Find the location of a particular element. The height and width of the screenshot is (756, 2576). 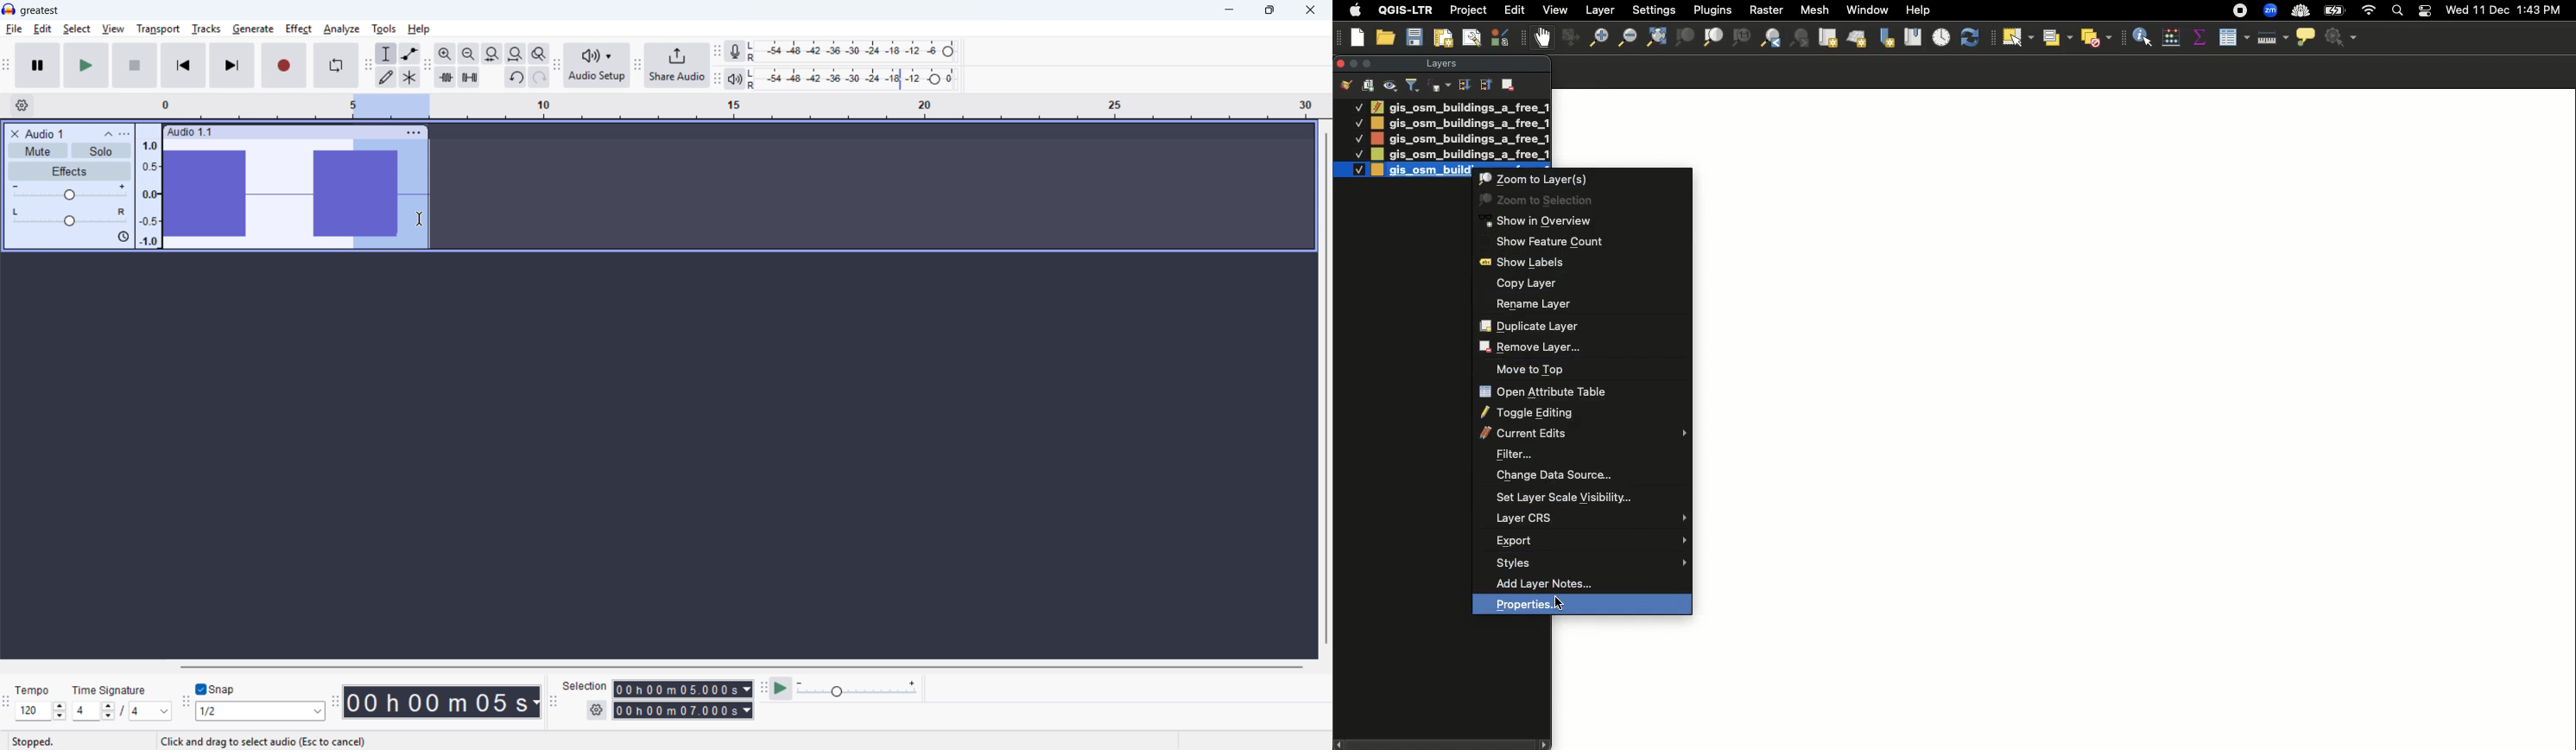

help is located at coordinates (419, 29).